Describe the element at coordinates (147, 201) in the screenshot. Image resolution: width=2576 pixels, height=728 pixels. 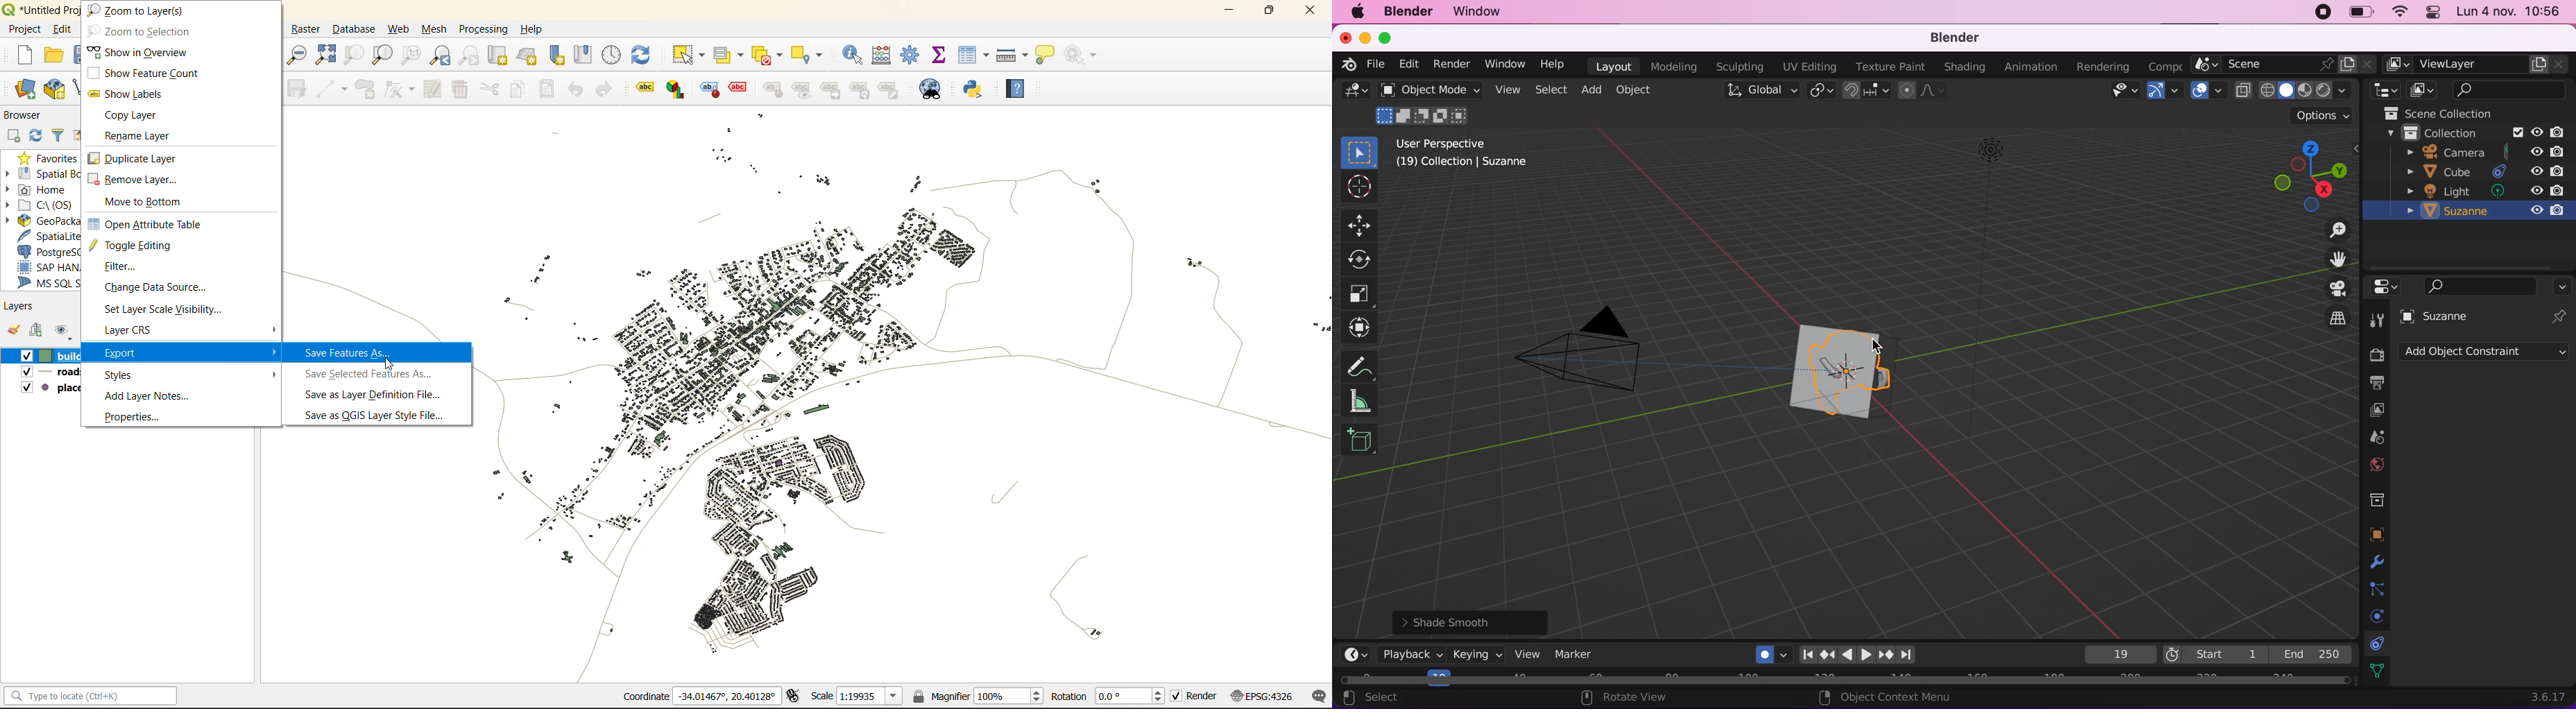
I see `move to bottom` at that location.